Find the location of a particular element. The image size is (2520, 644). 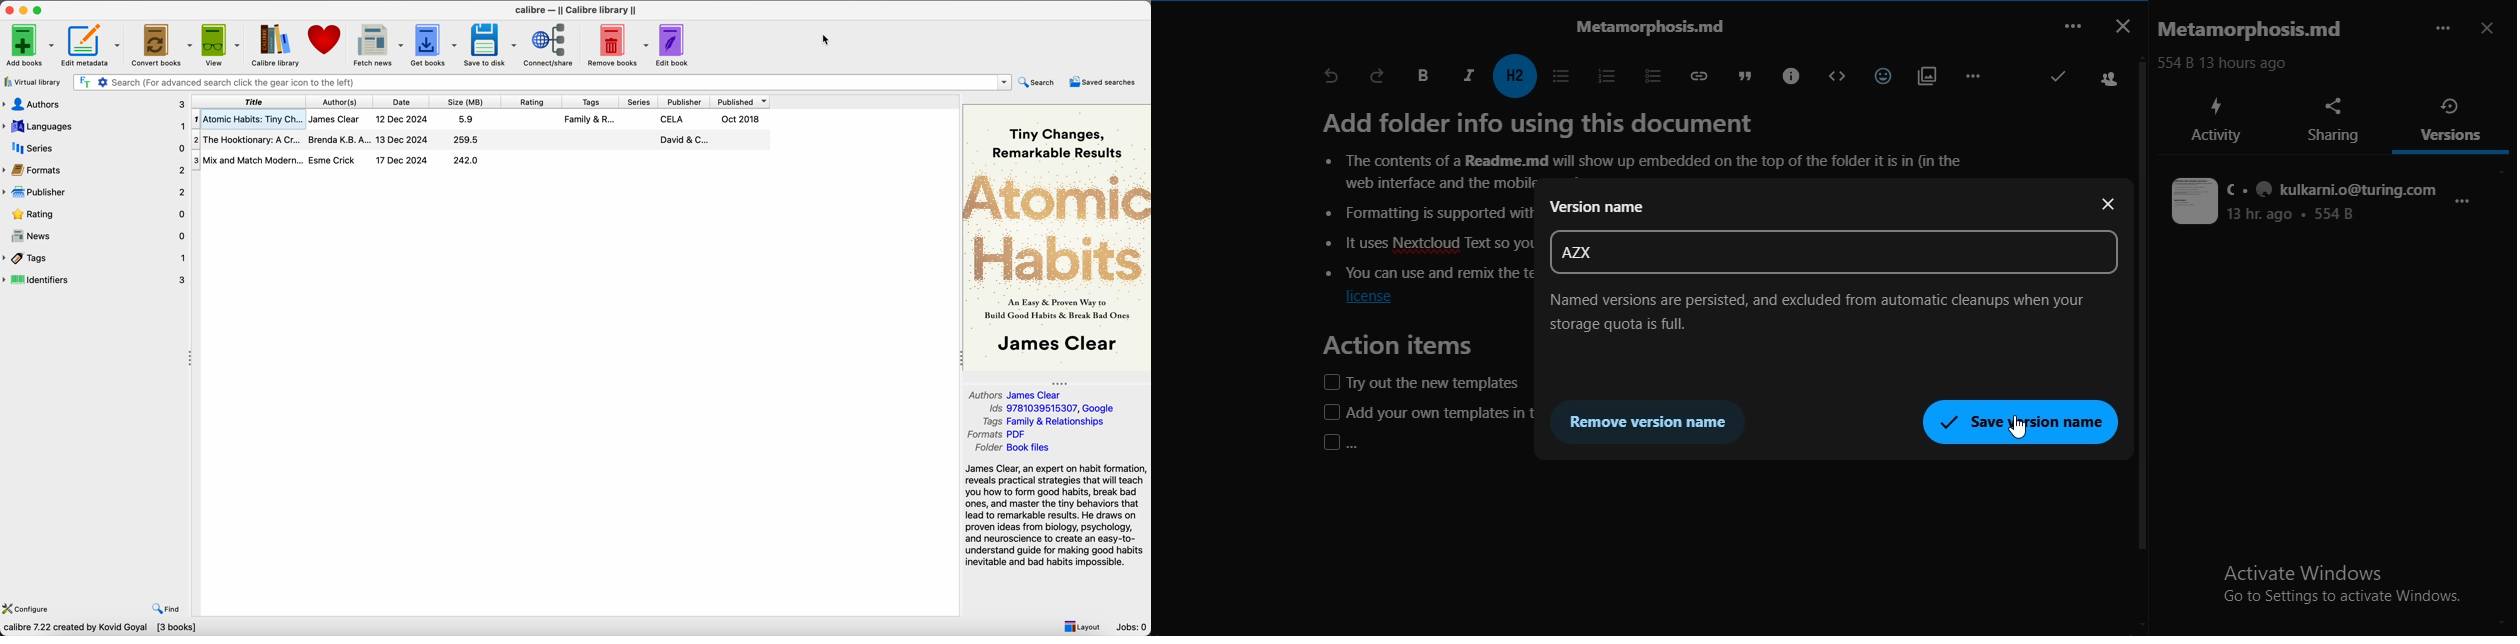

published is located at coordinates (743, 101).